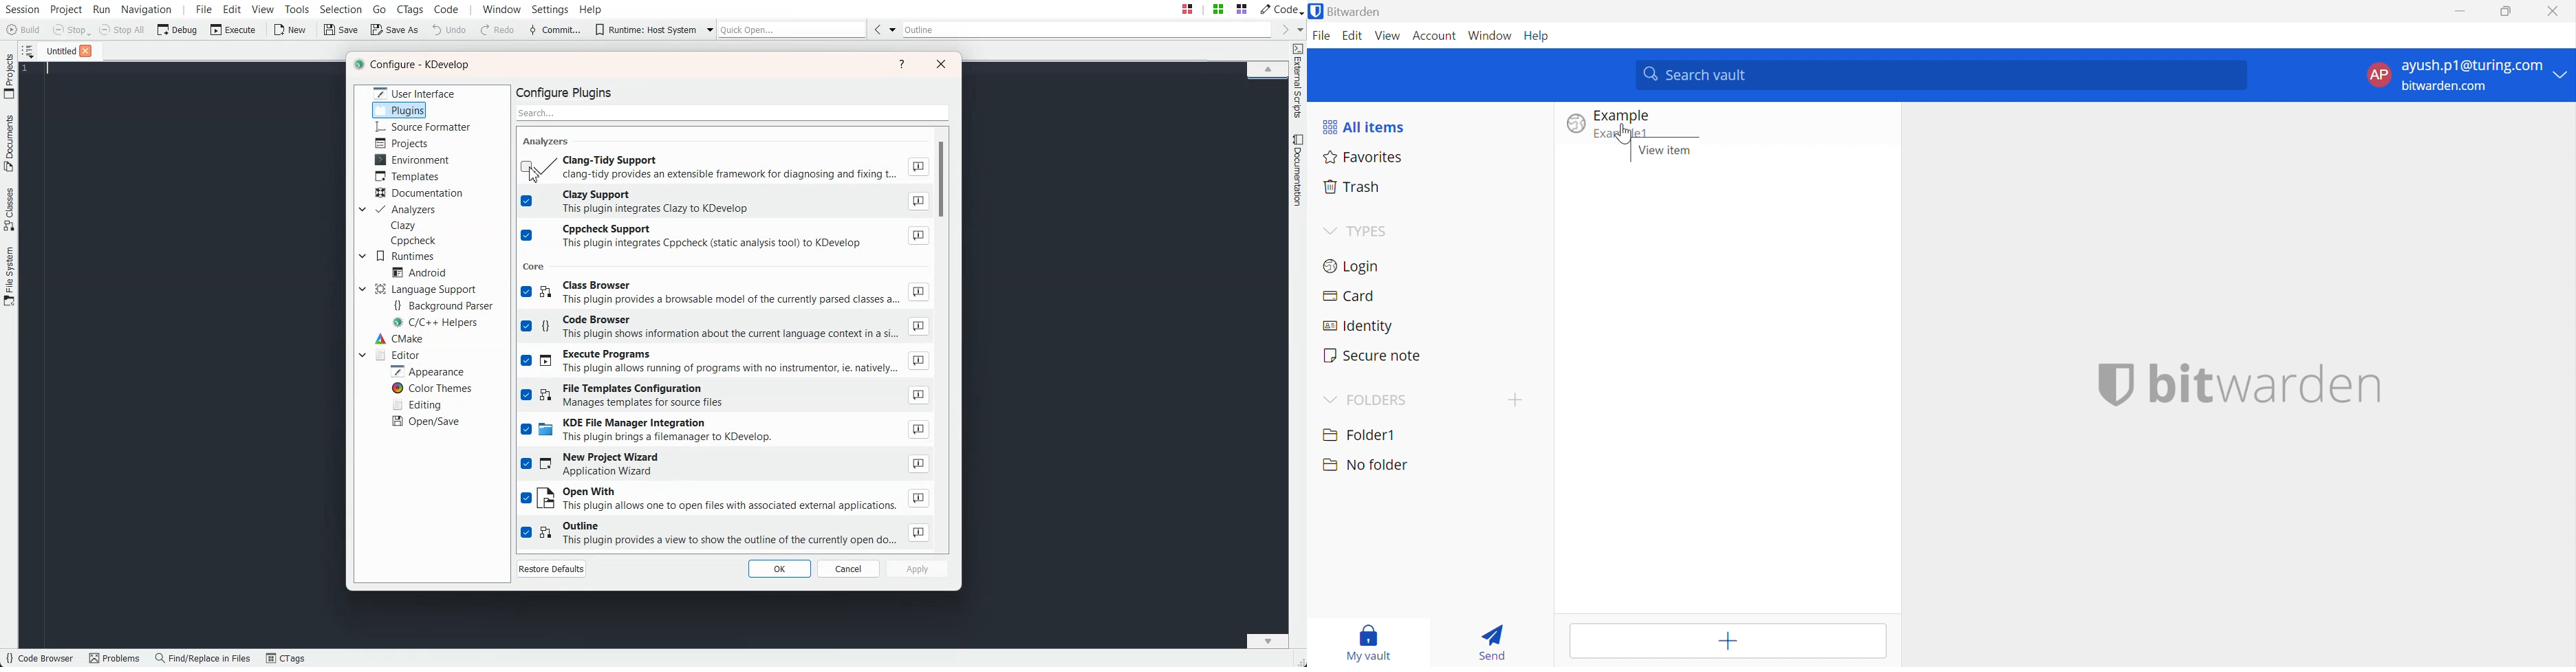  Describe the element at coordinates (1729, 641) in the screenshot. I see `Add Item` at that location.